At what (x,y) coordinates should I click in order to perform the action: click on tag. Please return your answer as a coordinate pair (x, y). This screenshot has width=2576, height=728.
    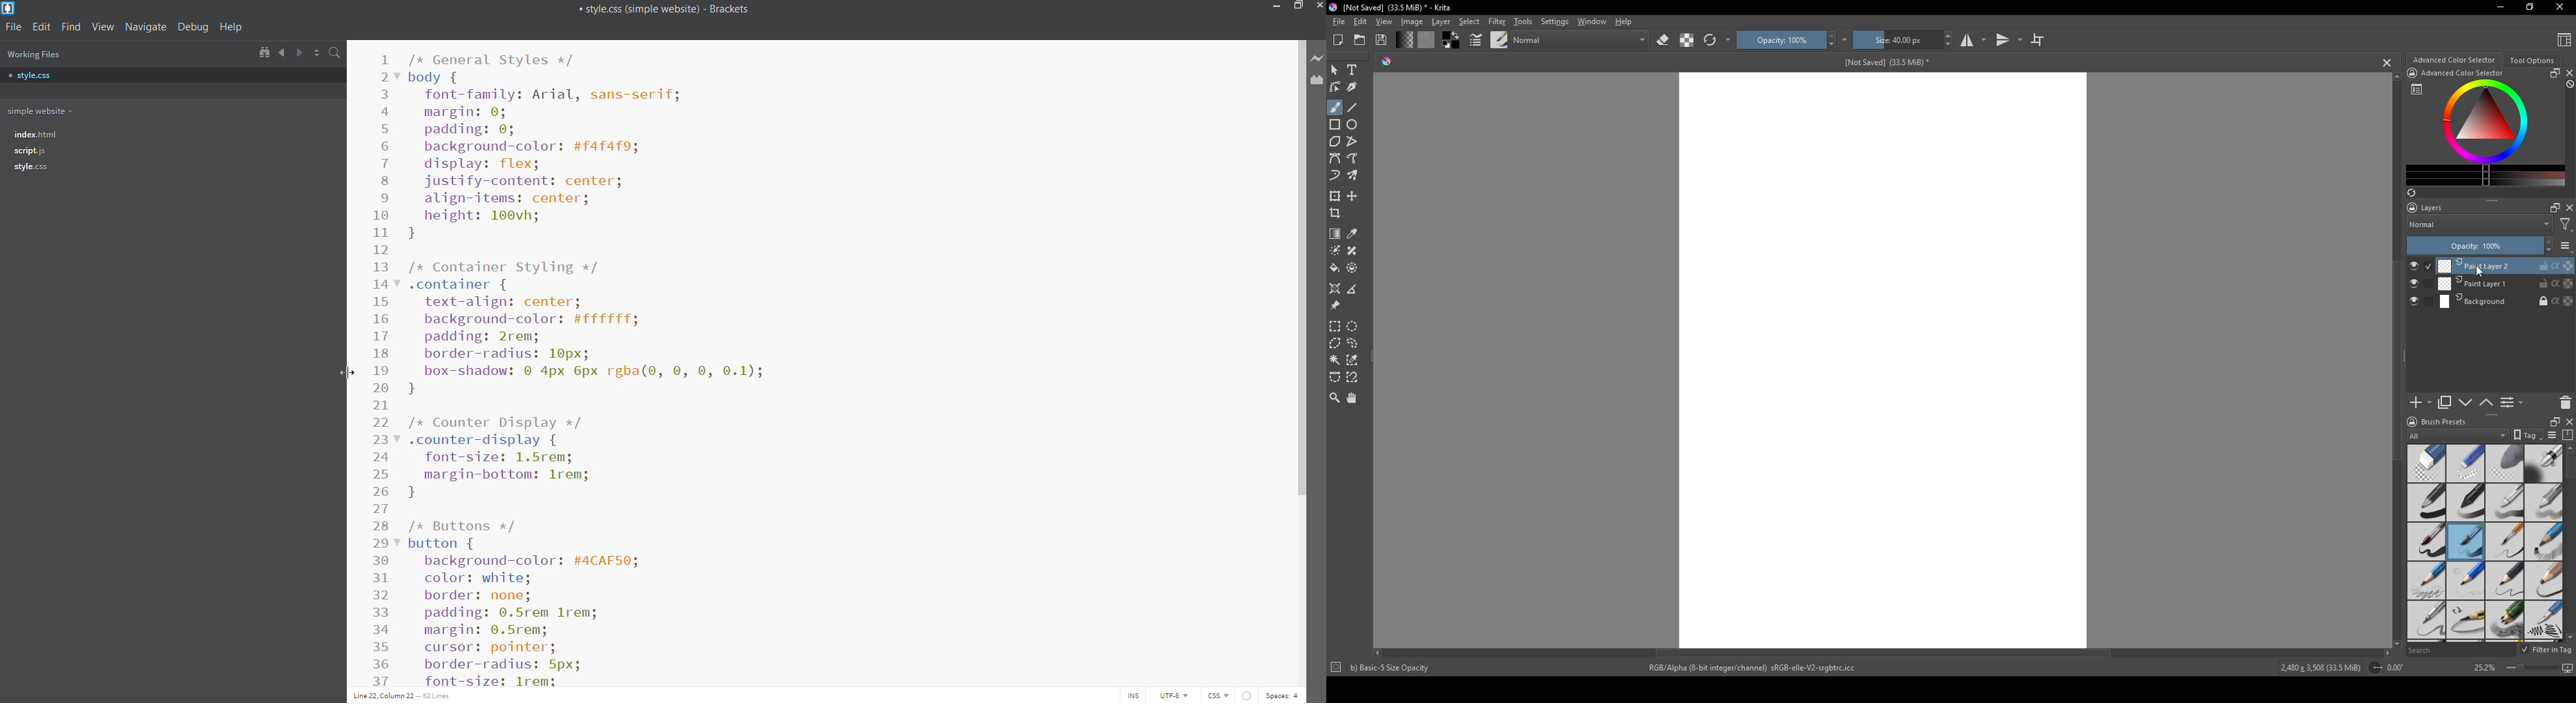
    Looking at the image, I should click on (2526, 435).